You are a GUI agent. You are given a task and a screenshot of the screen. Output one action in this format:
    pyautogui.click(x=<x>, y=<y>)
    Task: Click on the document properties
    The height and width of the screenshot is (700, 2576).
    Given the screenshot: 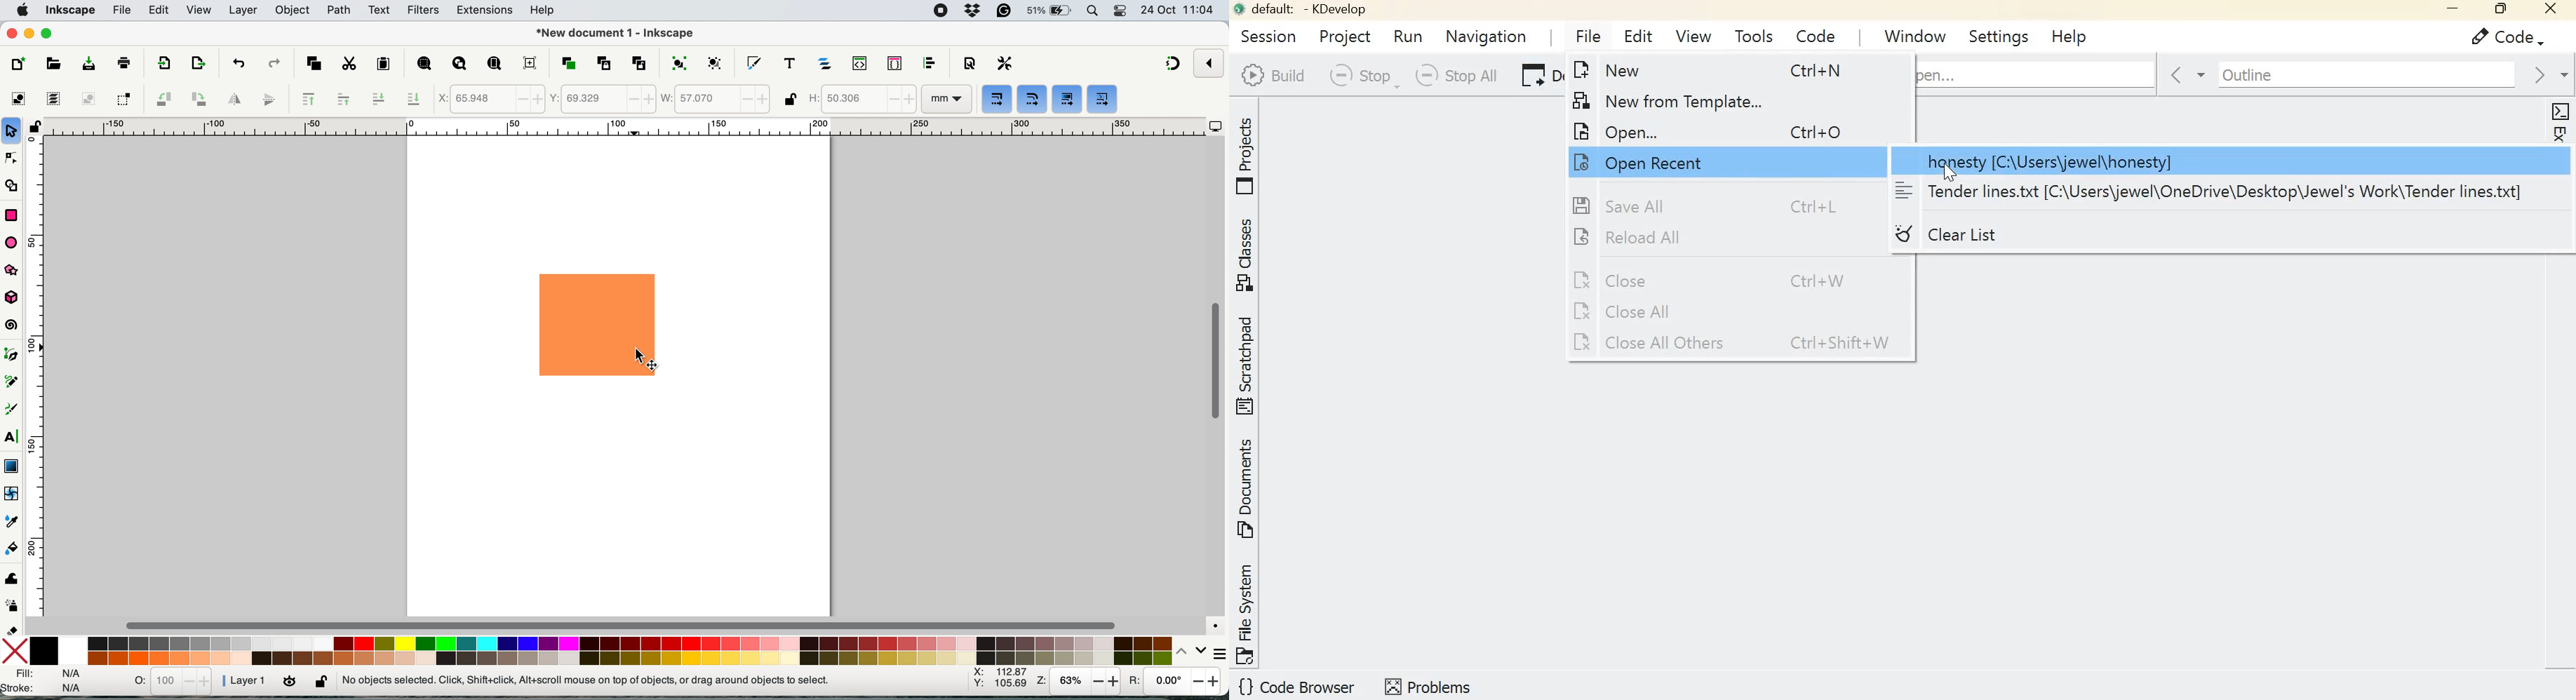 What is the action you would take?
    pyautogui.click(x=969, y=64)
    